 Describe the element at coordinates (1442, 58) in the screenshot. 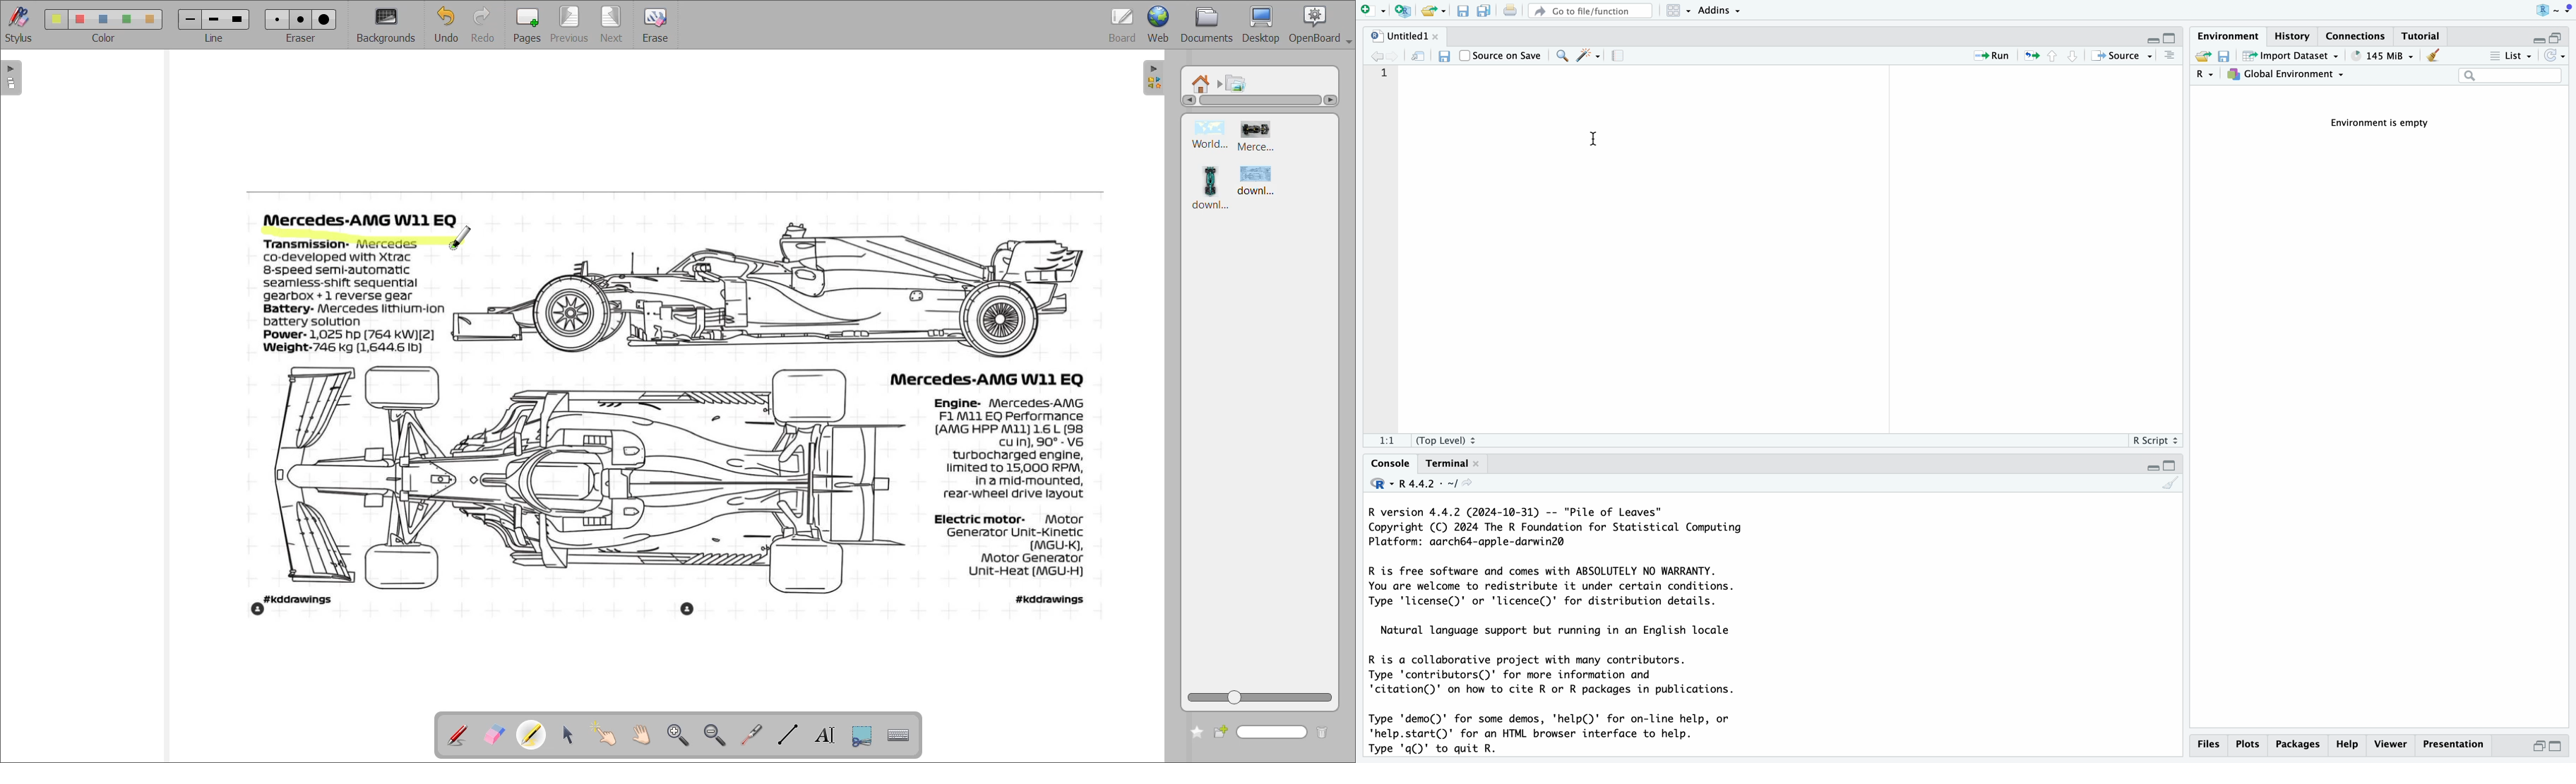

I see `save current document` at that location.